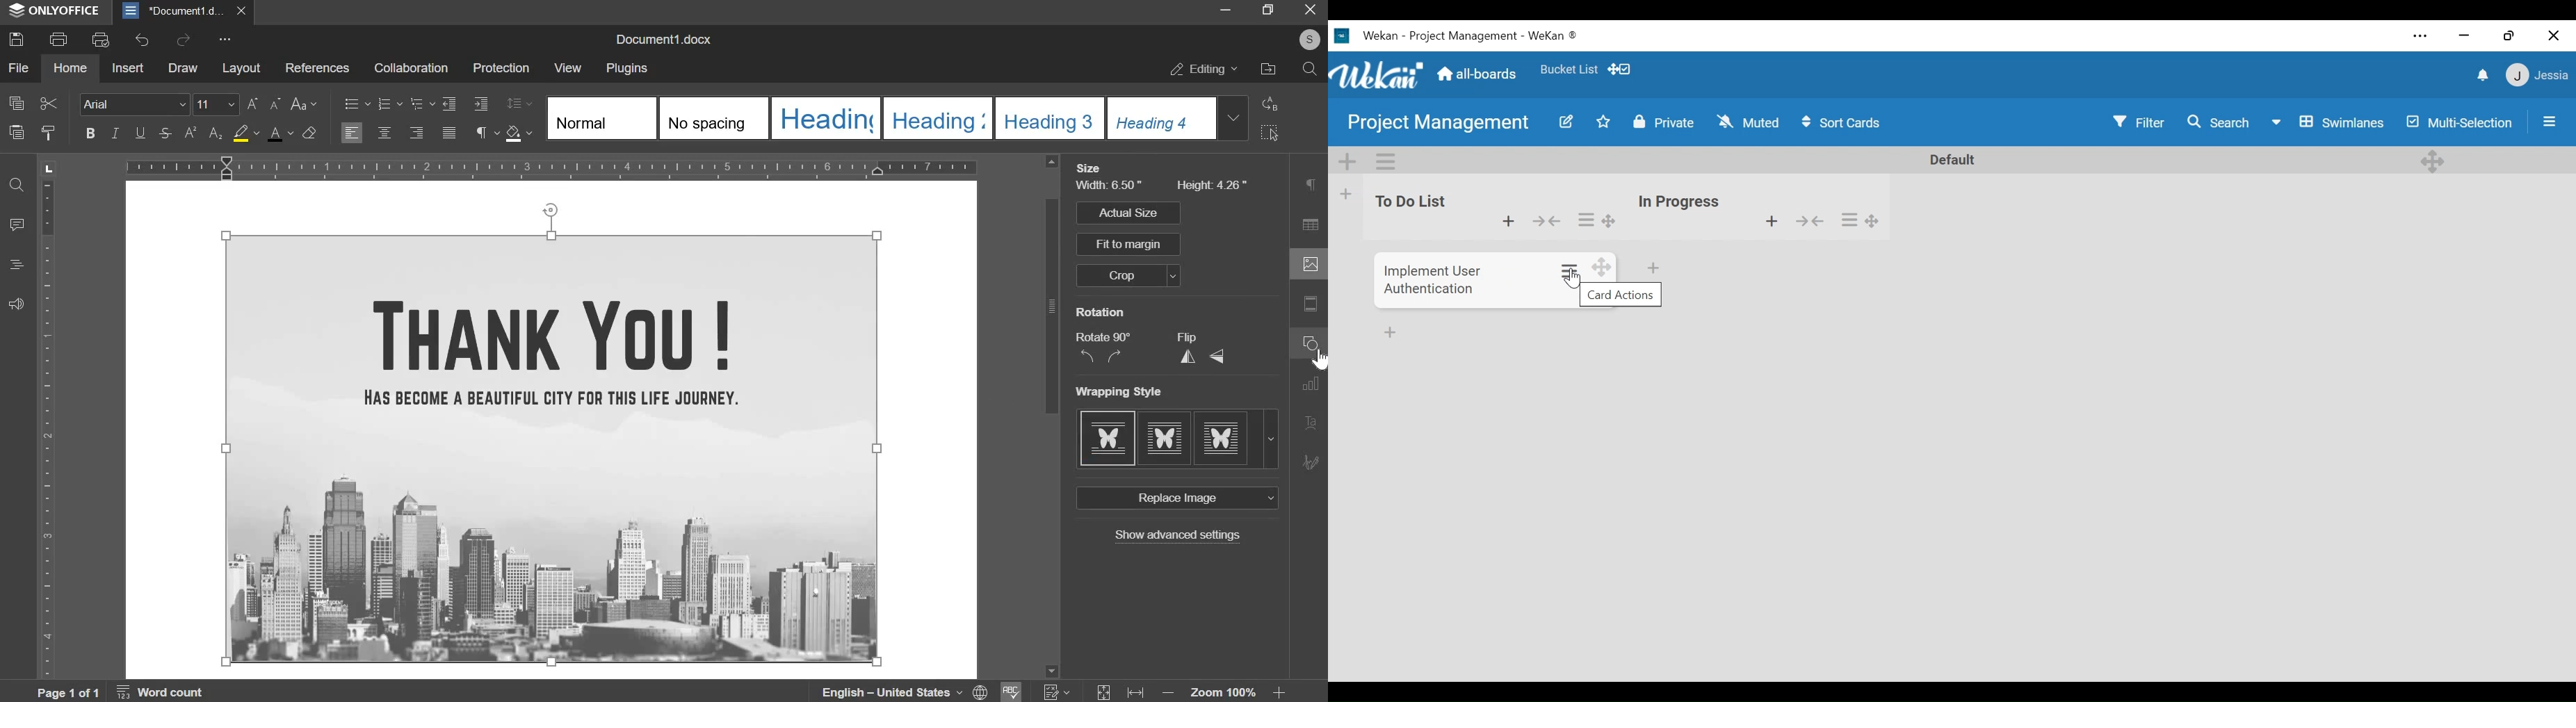 This screenshot has width=2576, height=728. Describe the element at coordinates (1348, 162) in the screenshot. I see `add swimlane` at that location.